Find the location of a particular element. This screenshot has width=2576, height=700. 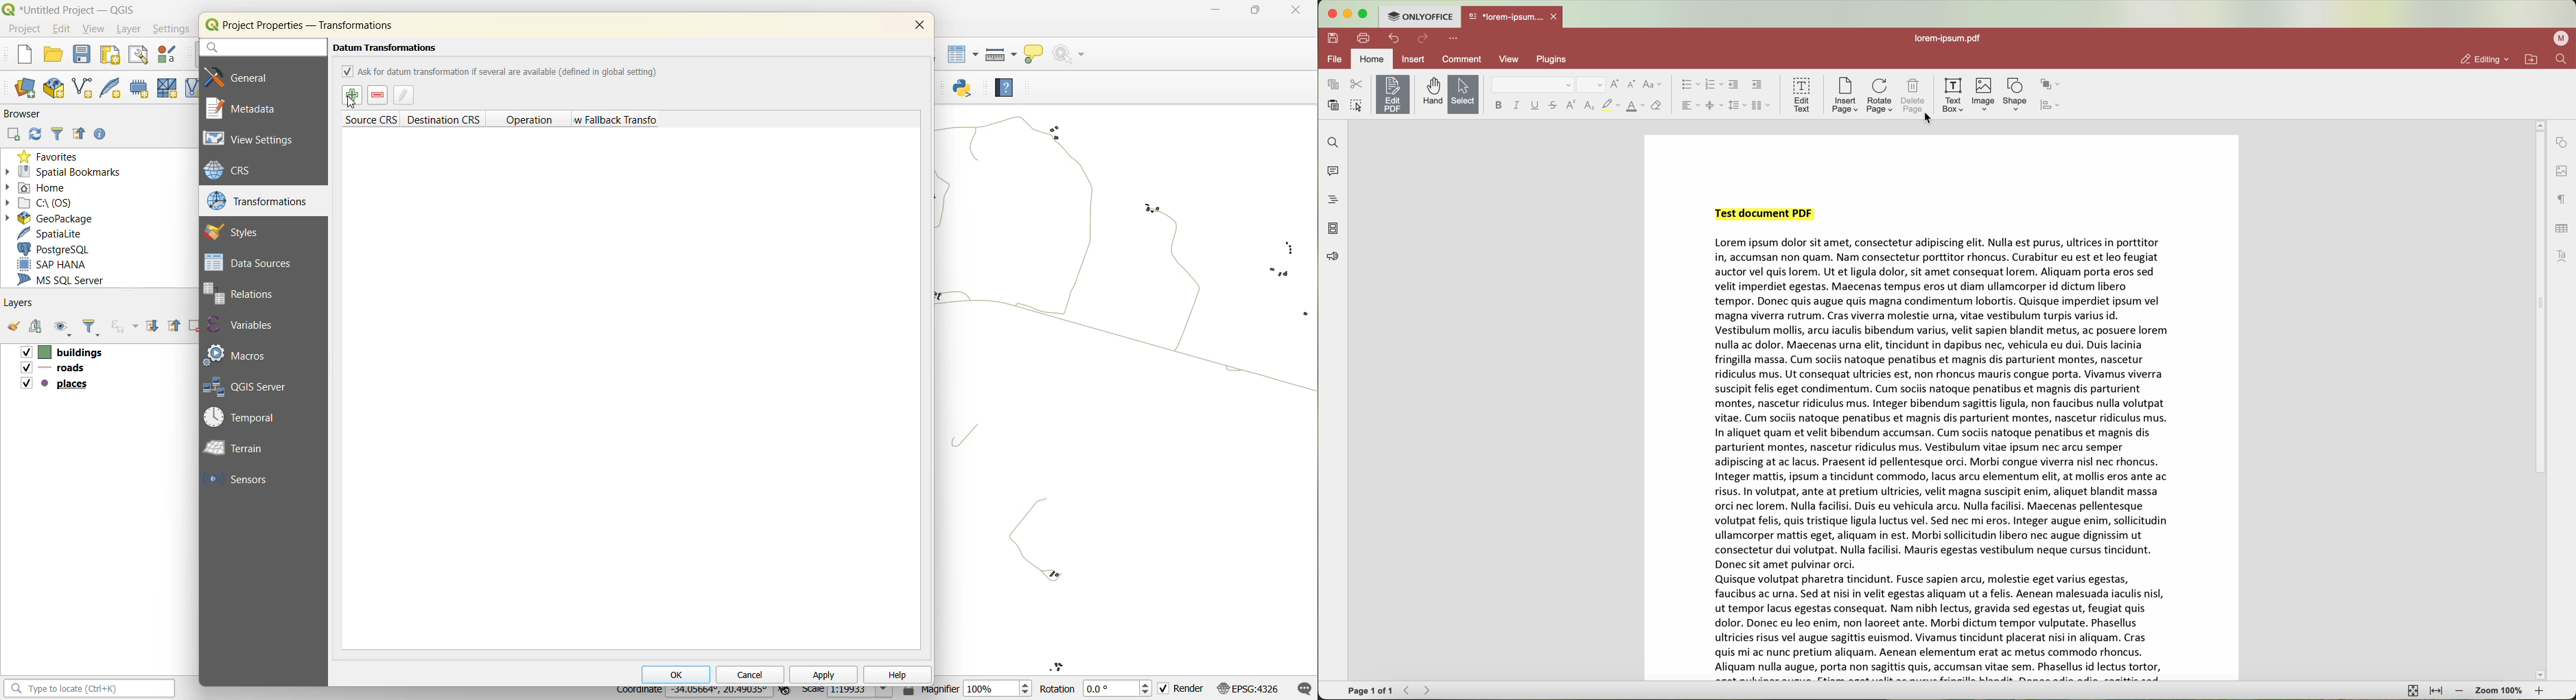

select datum transformation is located at coordinates (353, 95).